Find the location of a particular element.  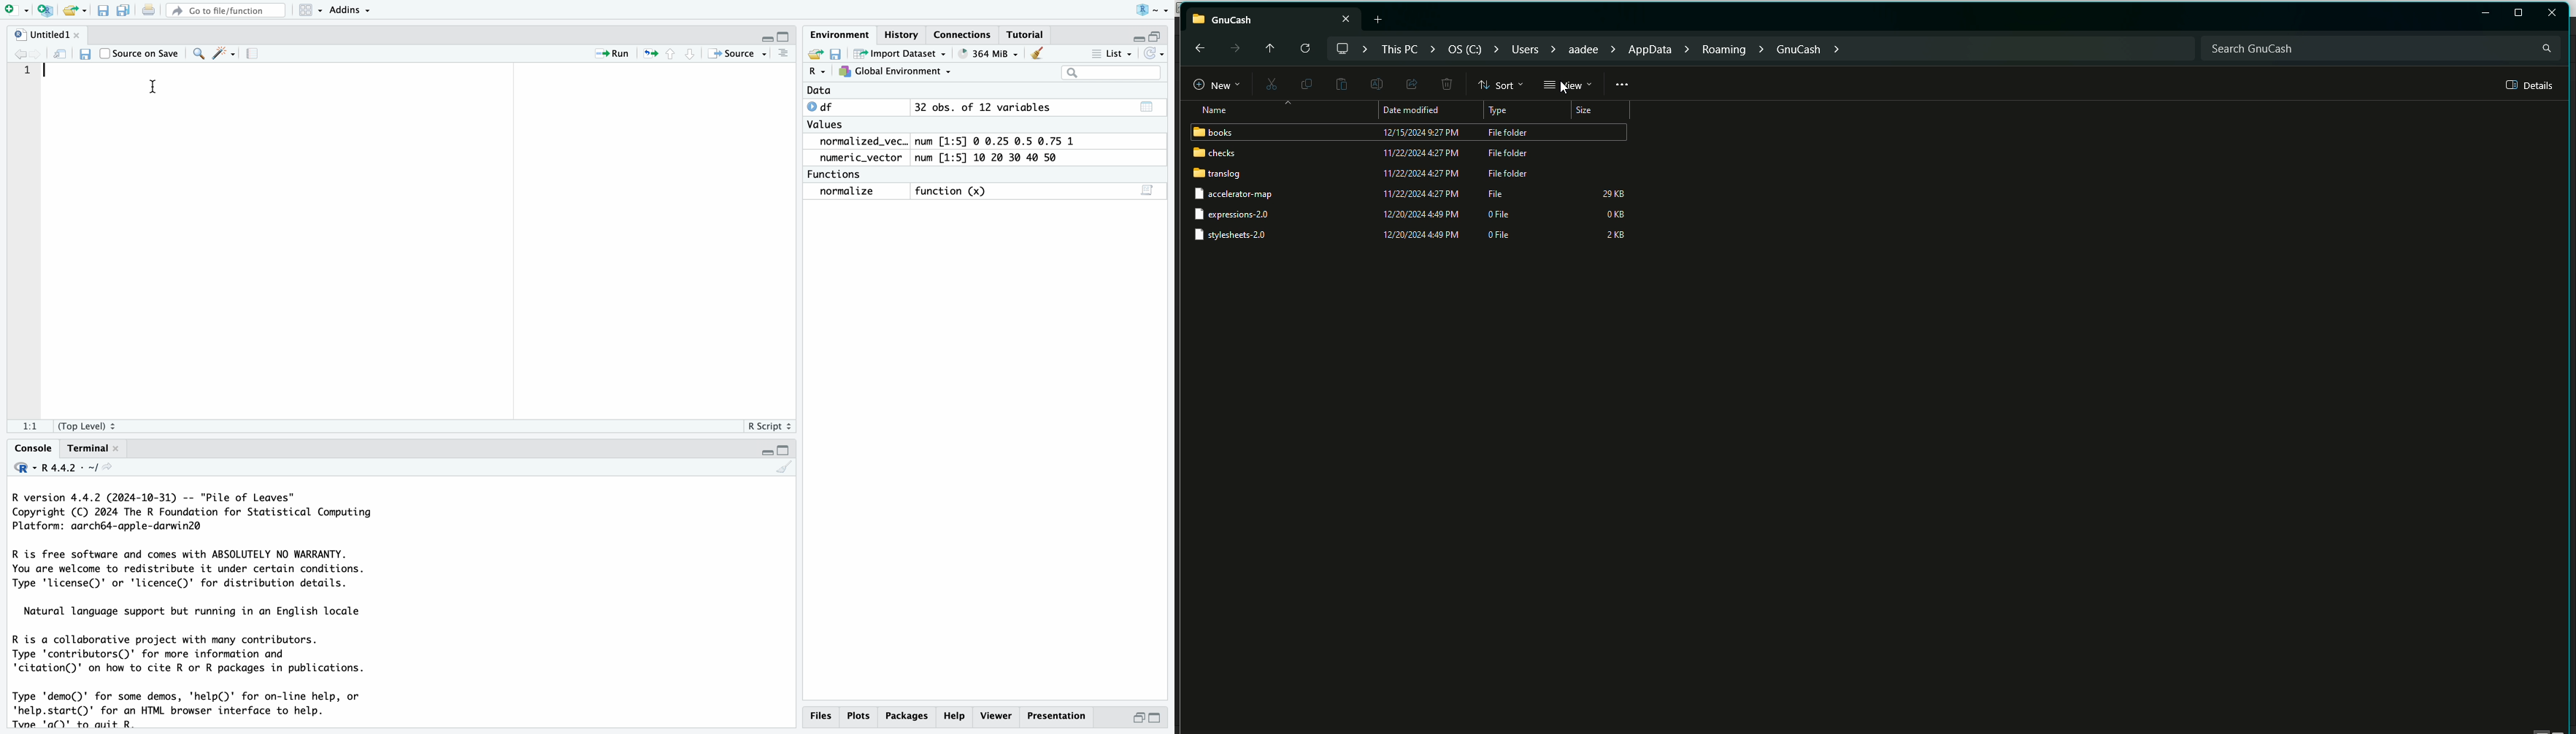

Refresh is located at coordinates (1304, 49).